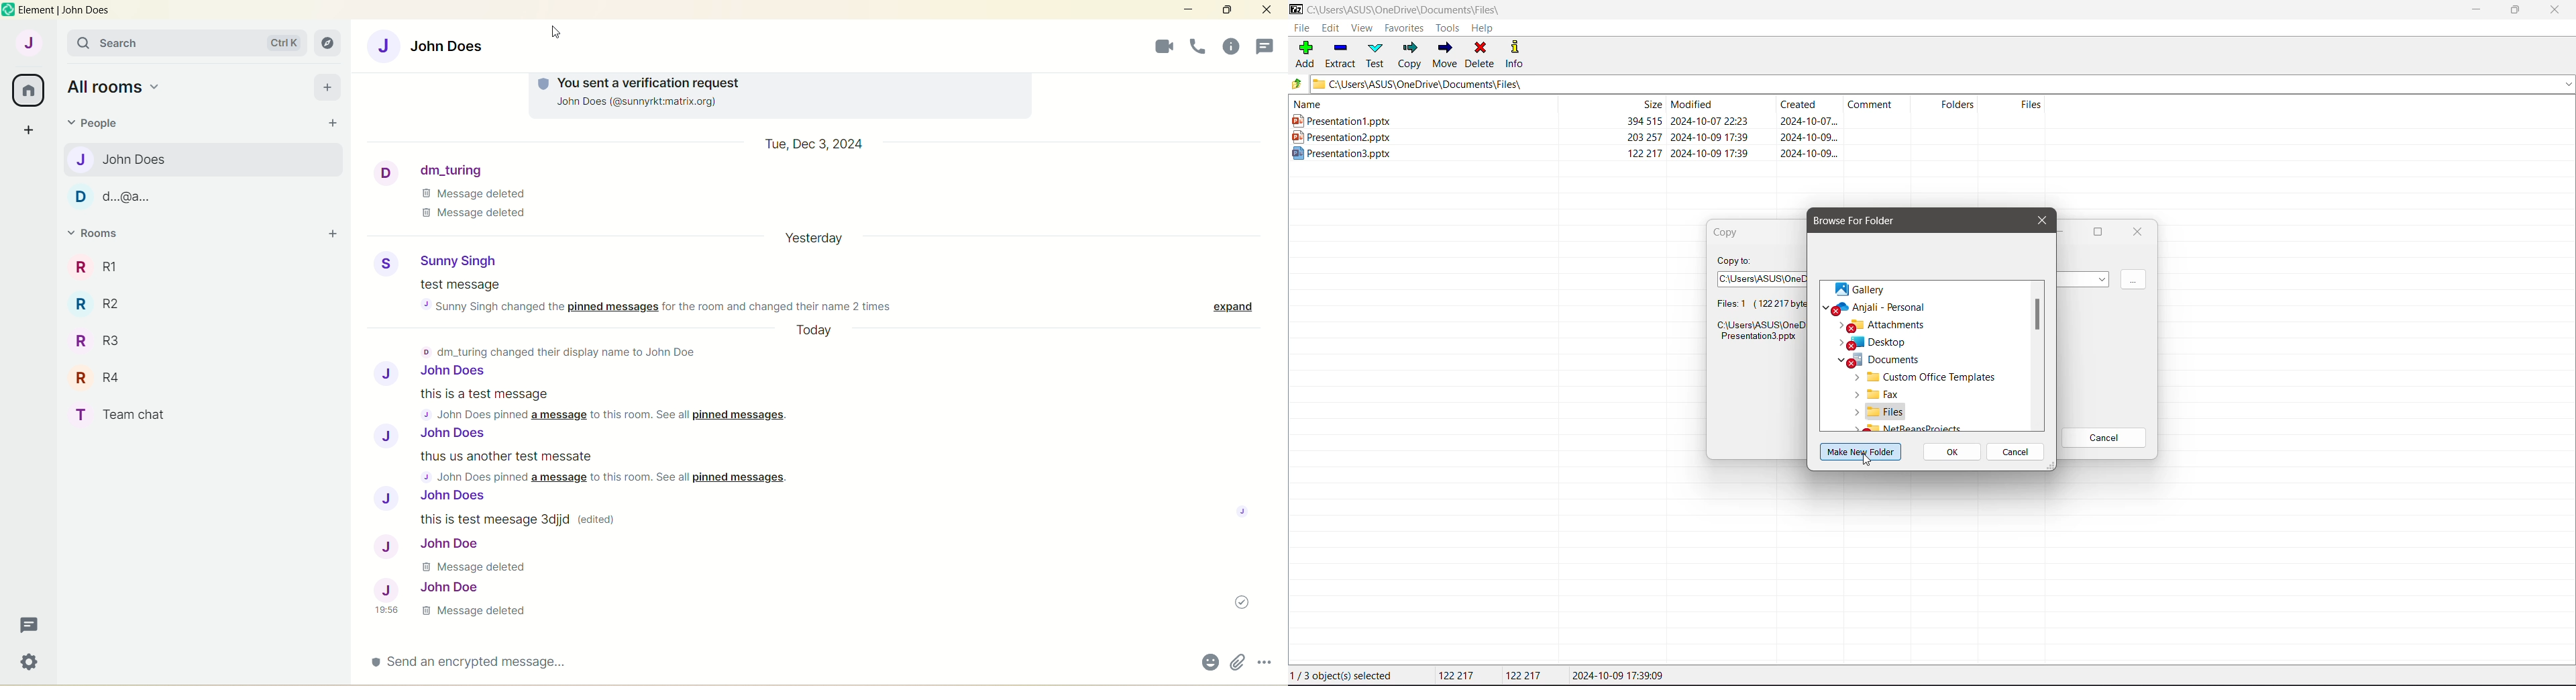 This screenshot has height=700, width=2576. I want to click on d...@a..., so click(116, 197).